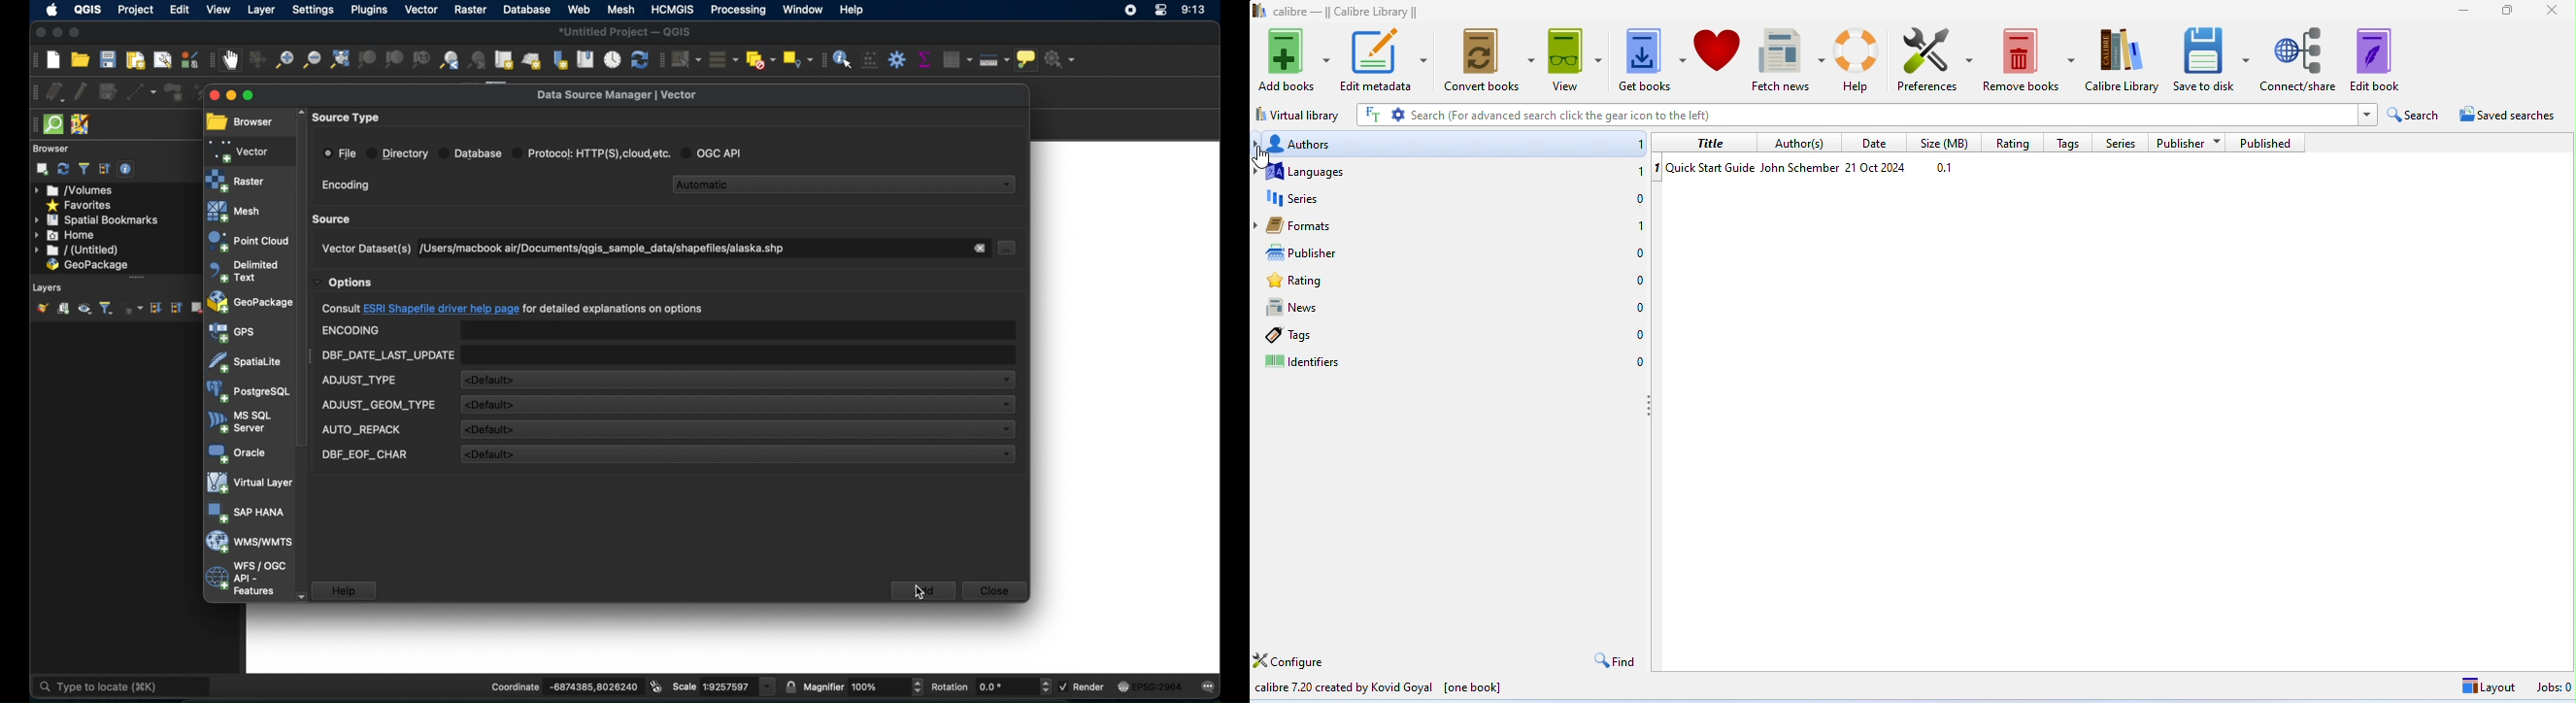 The image size is (2576, 728). Describe the element at coordinates (1065, 59) in the screenshot. I see `no action selected` at that location.